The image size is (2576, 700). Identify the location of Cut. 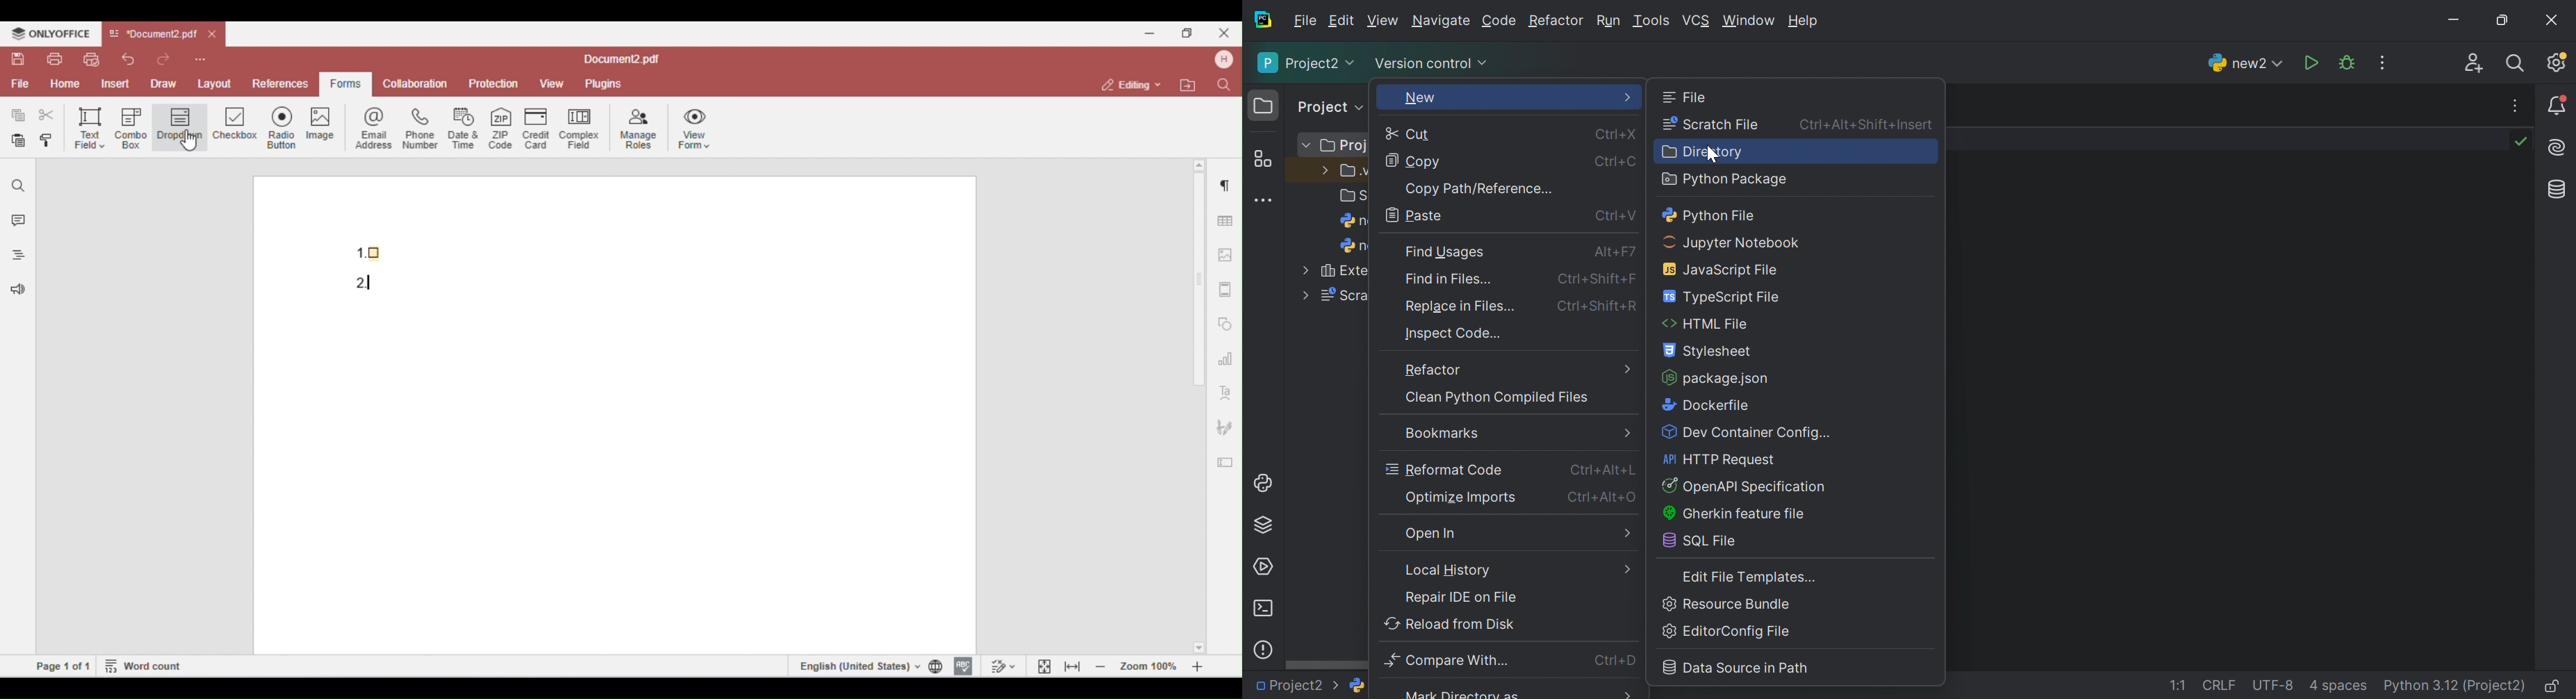
(1412, 135).